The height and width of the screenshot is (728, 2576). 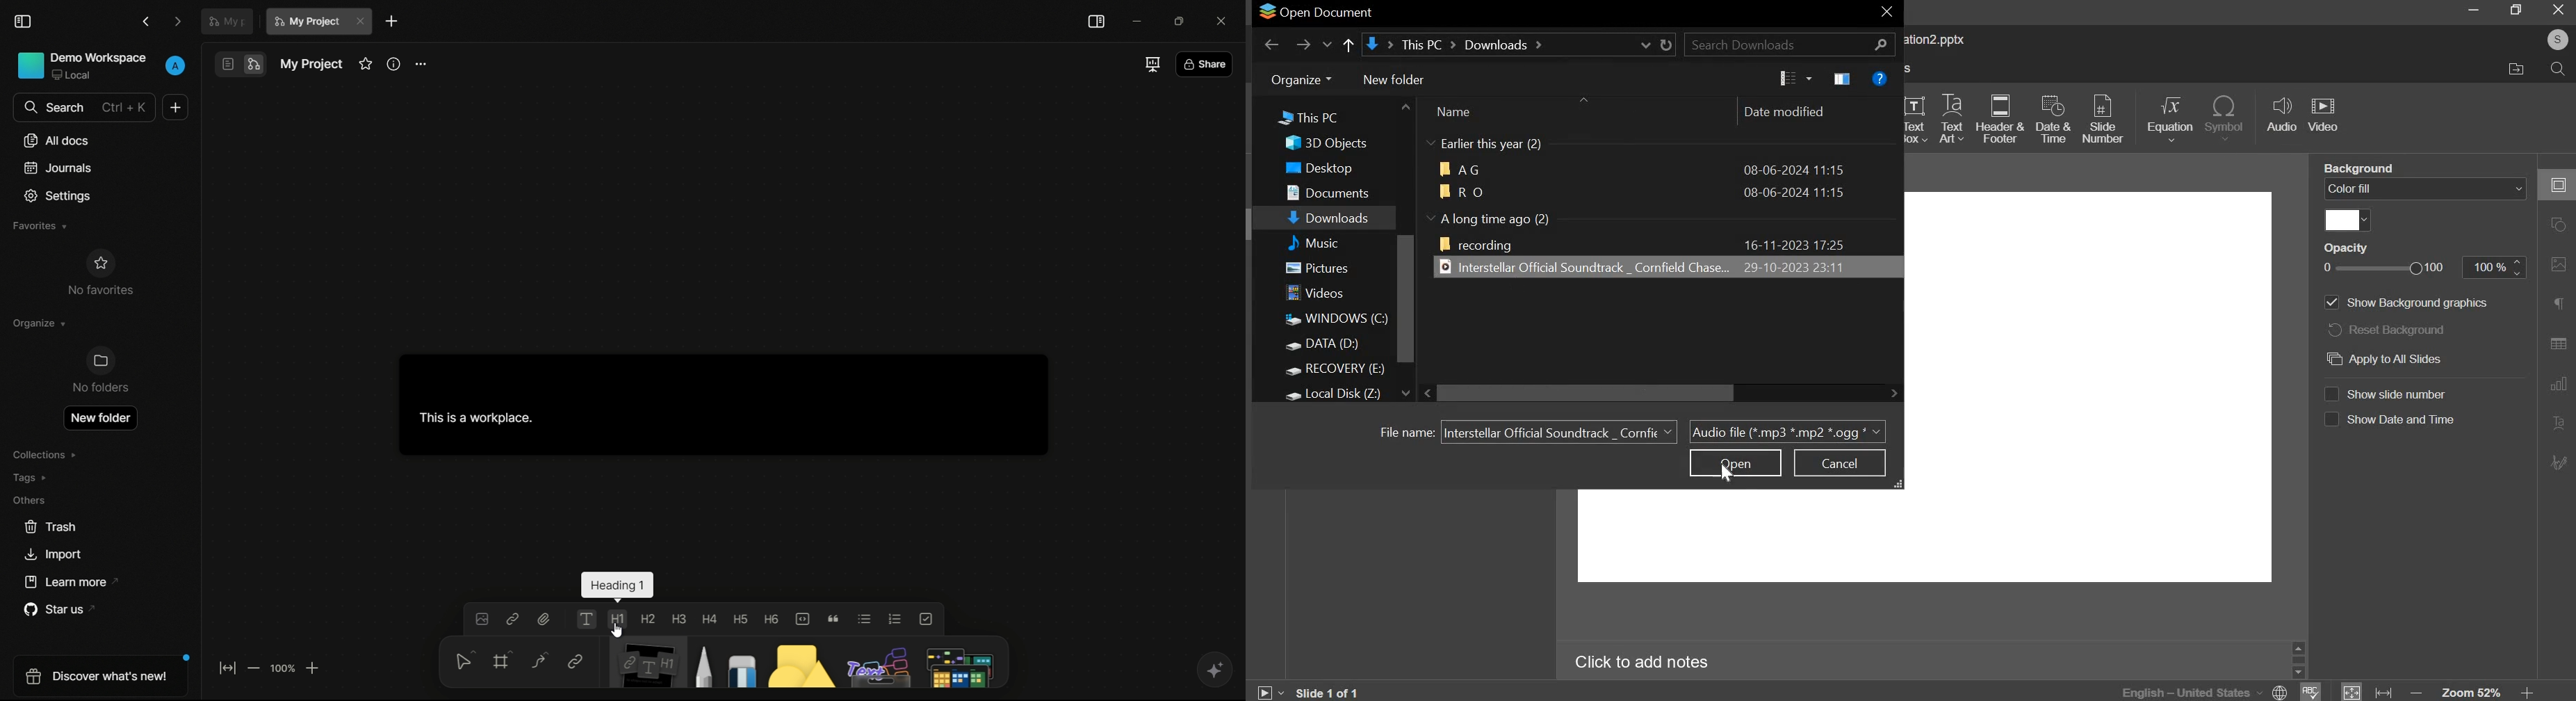 I want to click on show the preview pane, so click(x=1842, y=79).